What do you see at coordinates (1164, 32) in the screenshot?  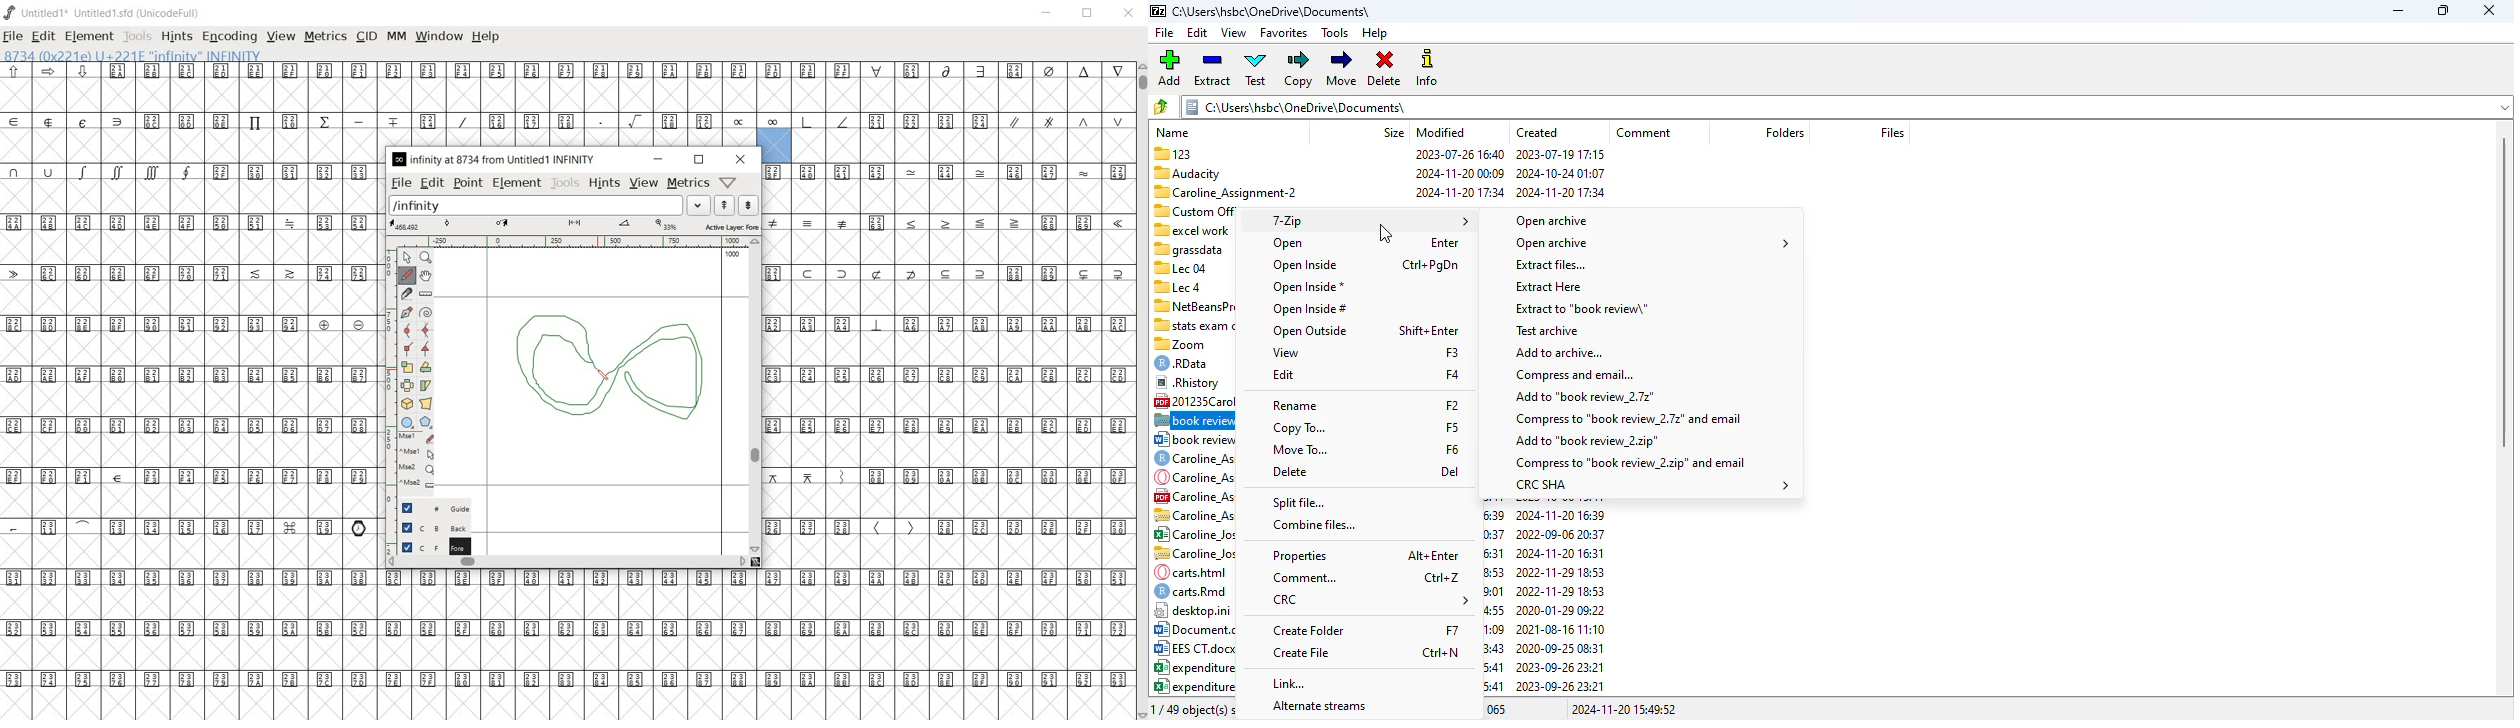 I see `file` at bounding box center [1164, 32].